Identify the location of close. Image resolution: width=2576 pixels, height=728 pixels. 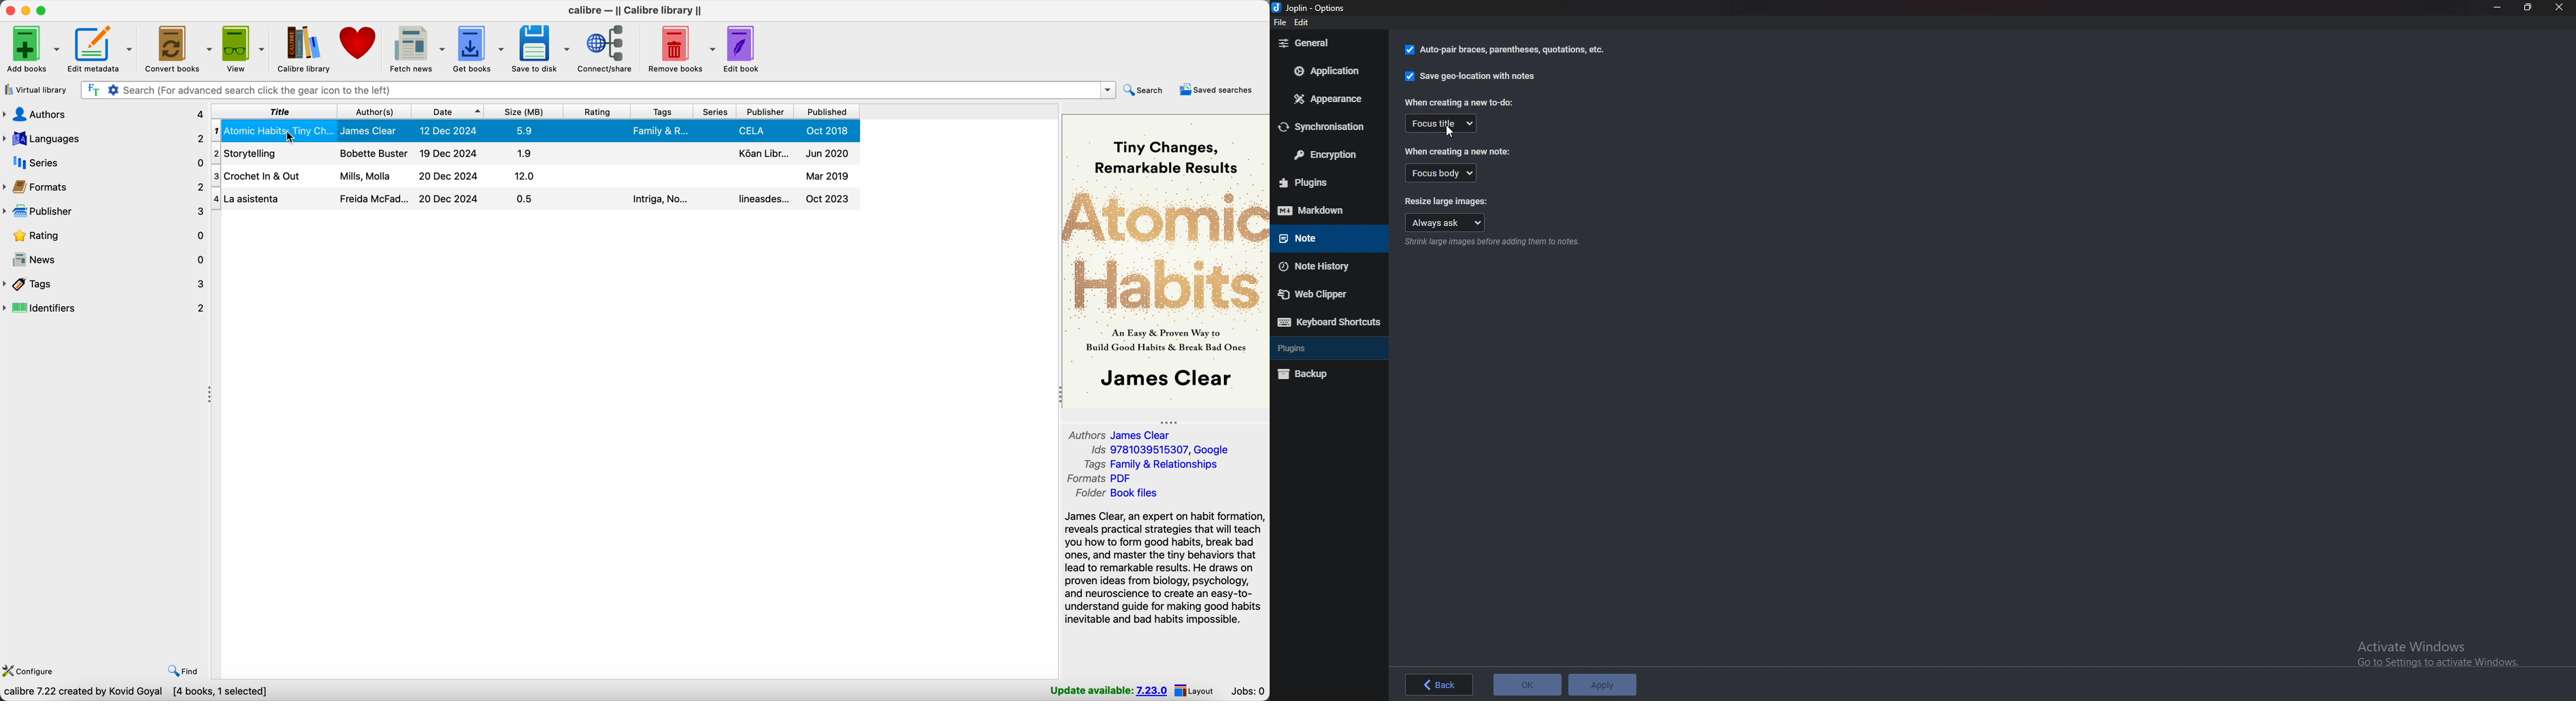
(2559, 7).